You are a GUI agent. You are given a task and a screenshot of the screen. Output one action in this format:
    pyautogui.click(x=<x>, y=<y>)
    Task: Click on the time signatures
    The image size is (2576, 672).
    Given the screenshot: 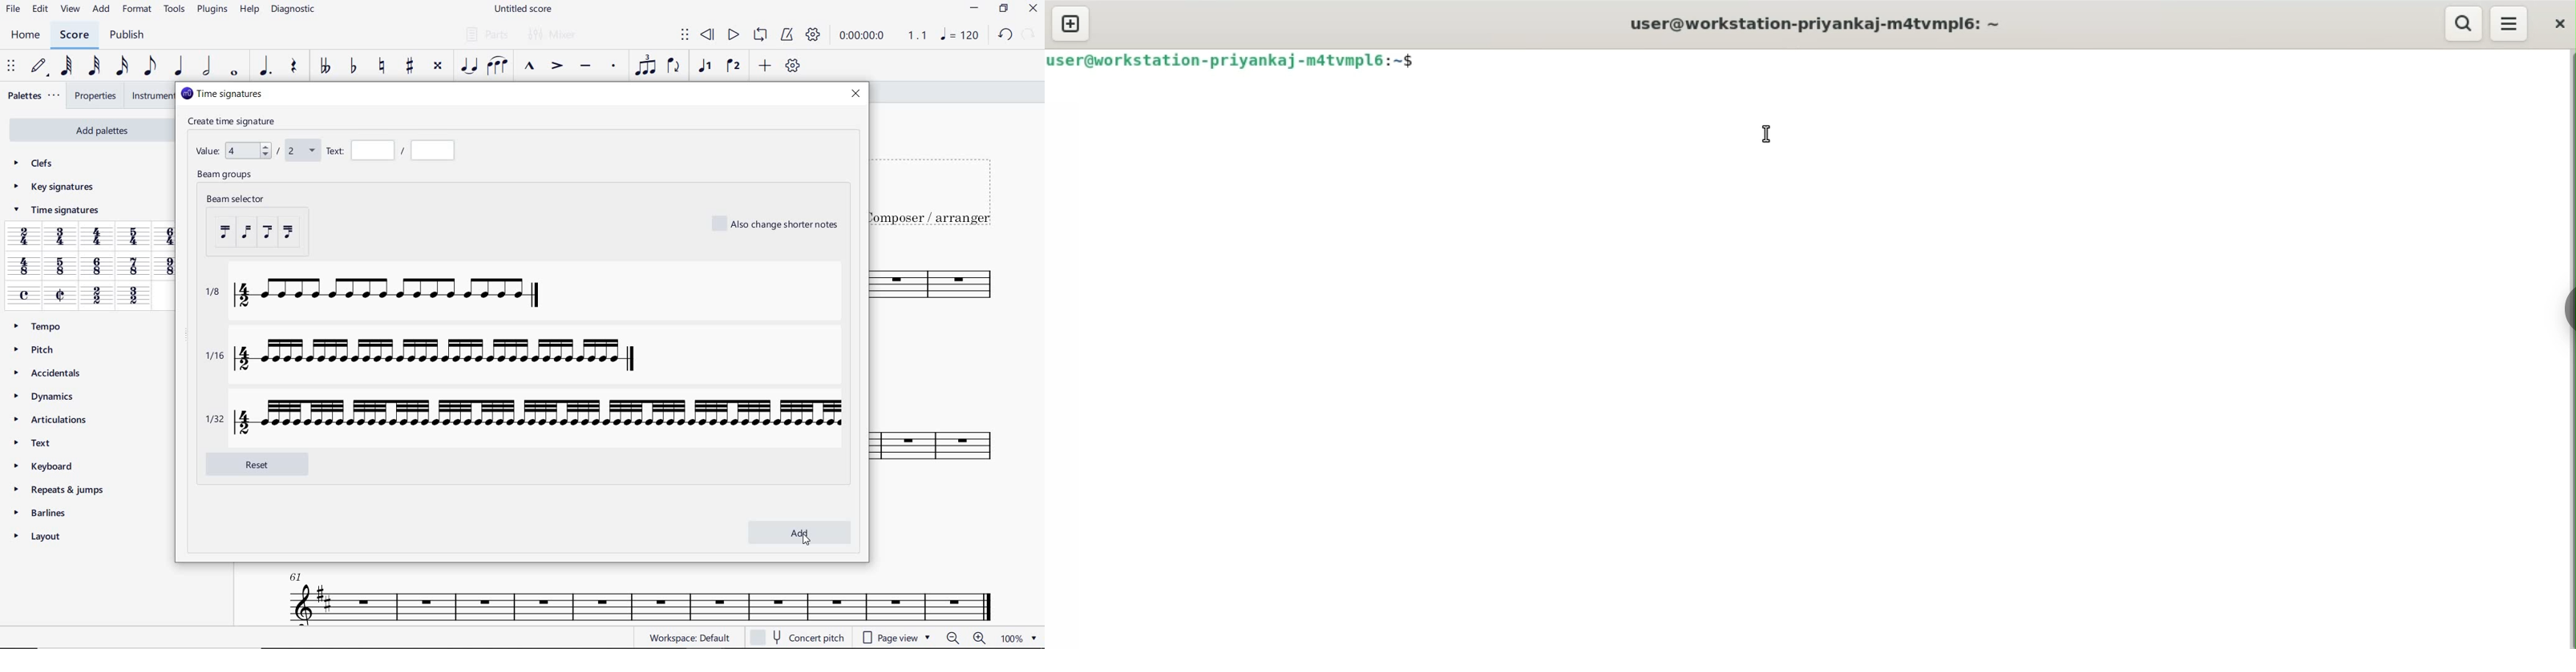 What is the action you would take?
    pyautogui.click(x=221, y=93)
    